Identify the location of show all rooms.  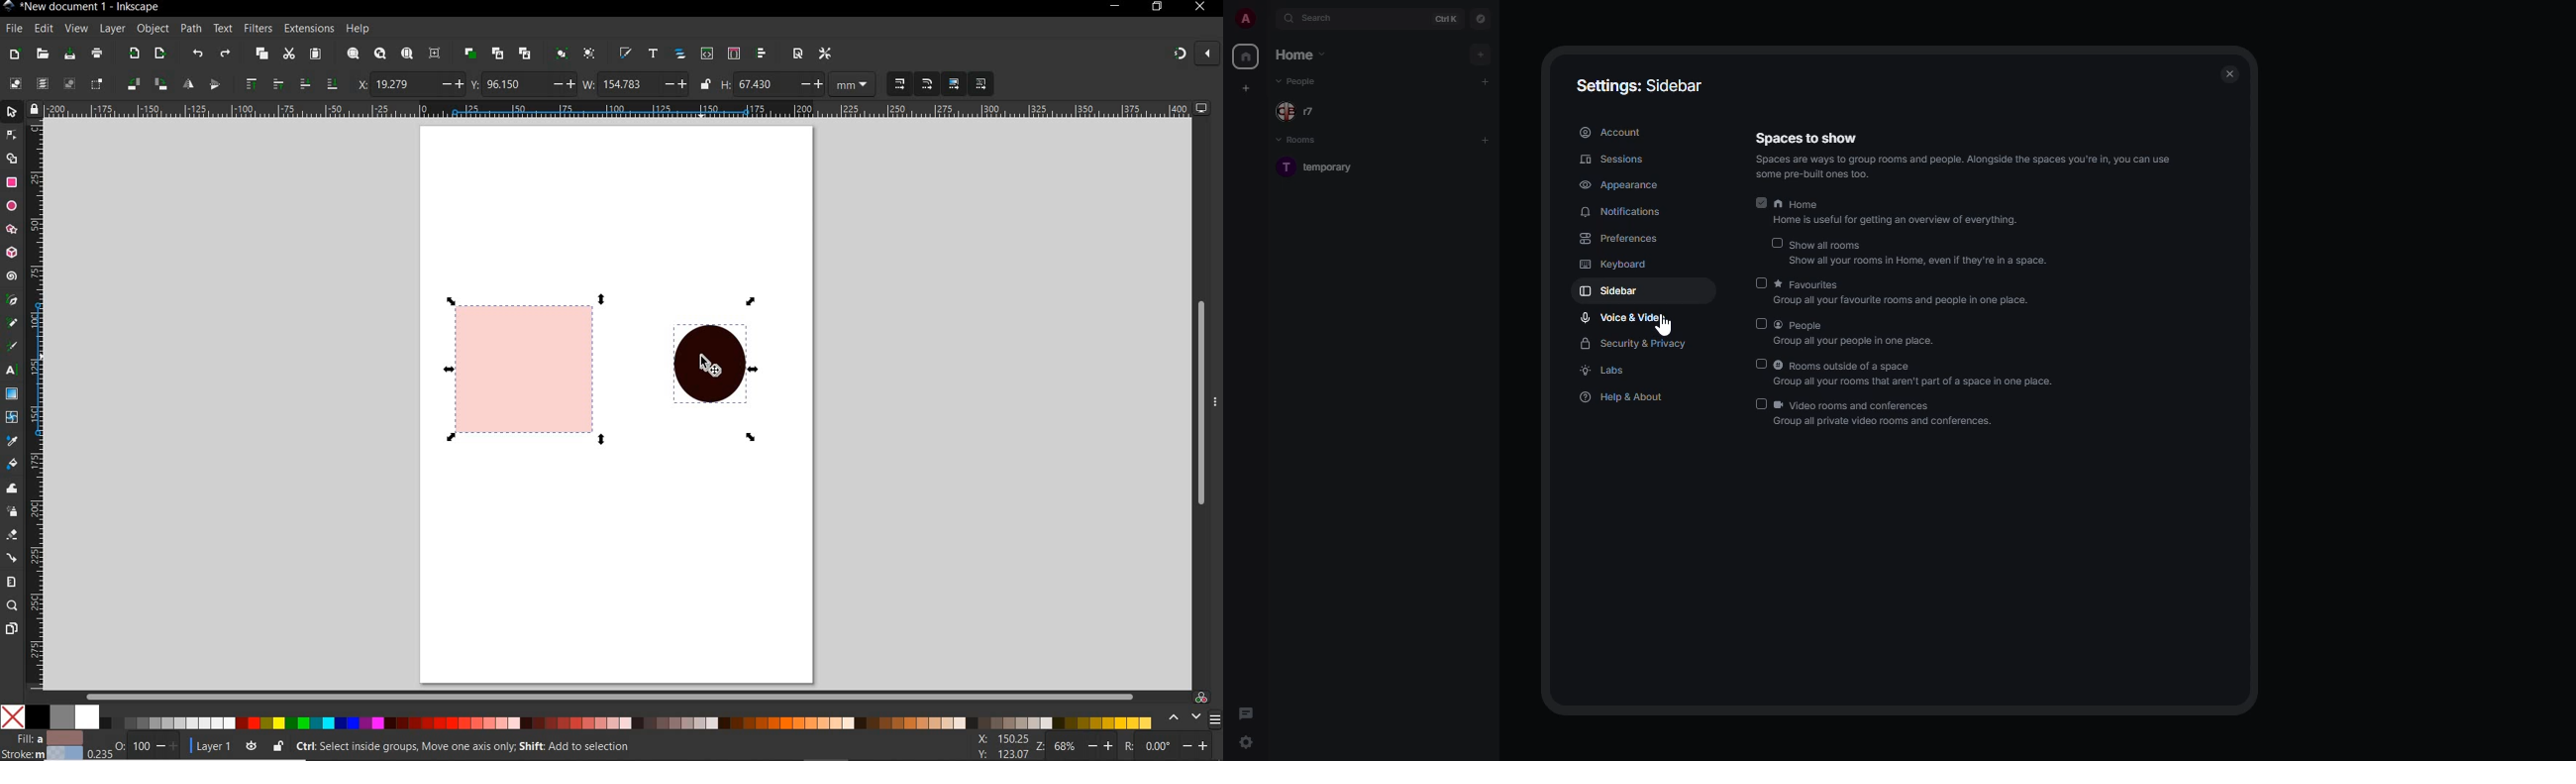
(1895, 245).